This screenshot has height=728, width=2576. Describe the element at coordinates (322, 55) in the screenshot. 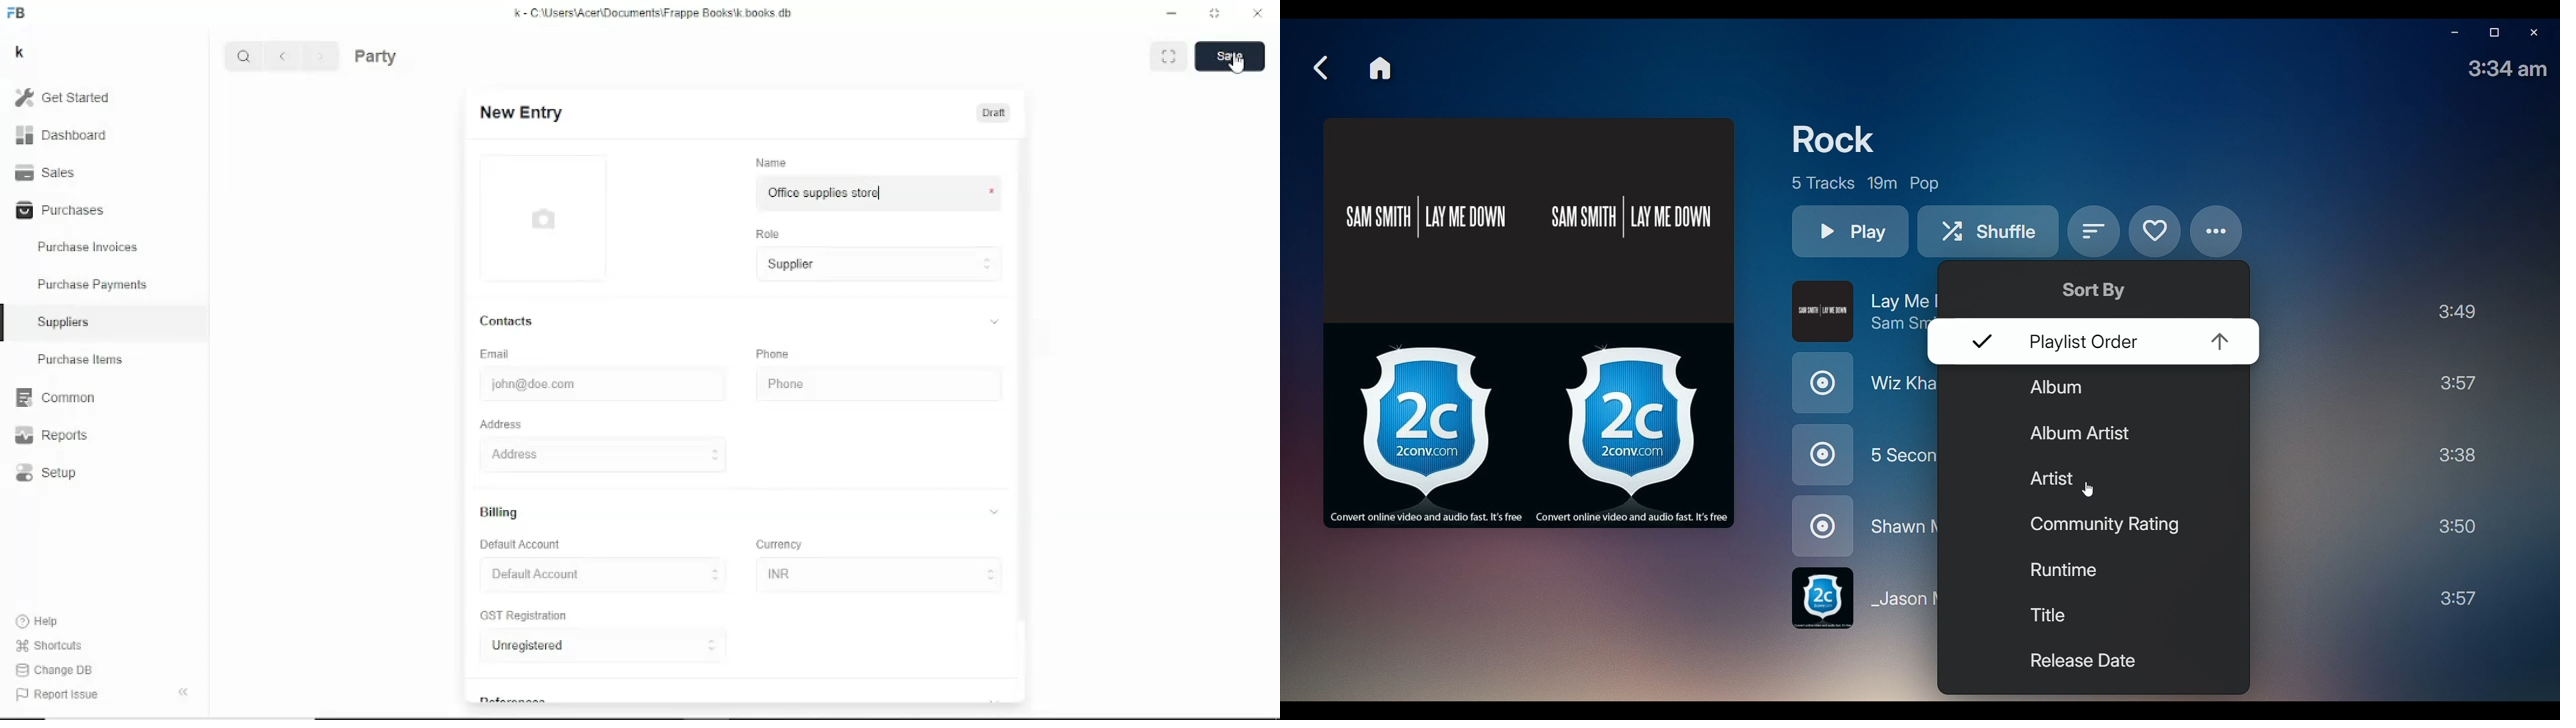

I see `Forward` at that location.